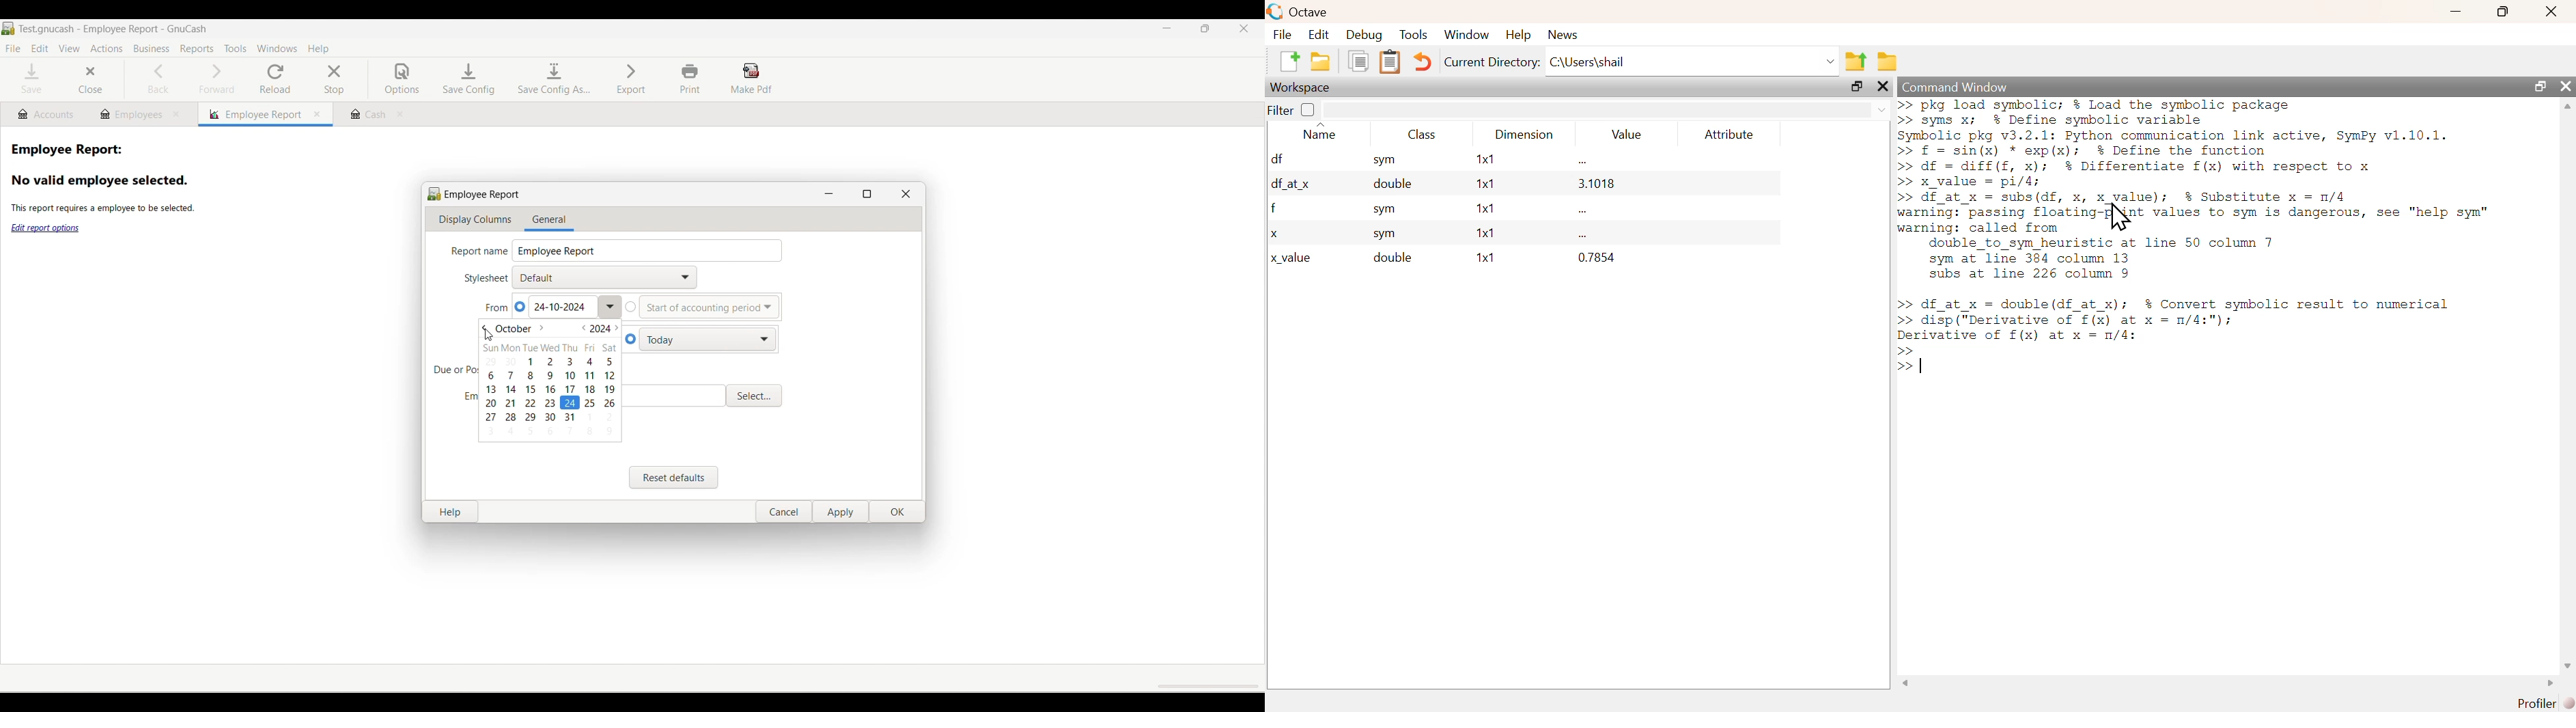 The height and width of the screenshot is (728, 2576). I want to click on Calendar set to current date, so click(570, 402).